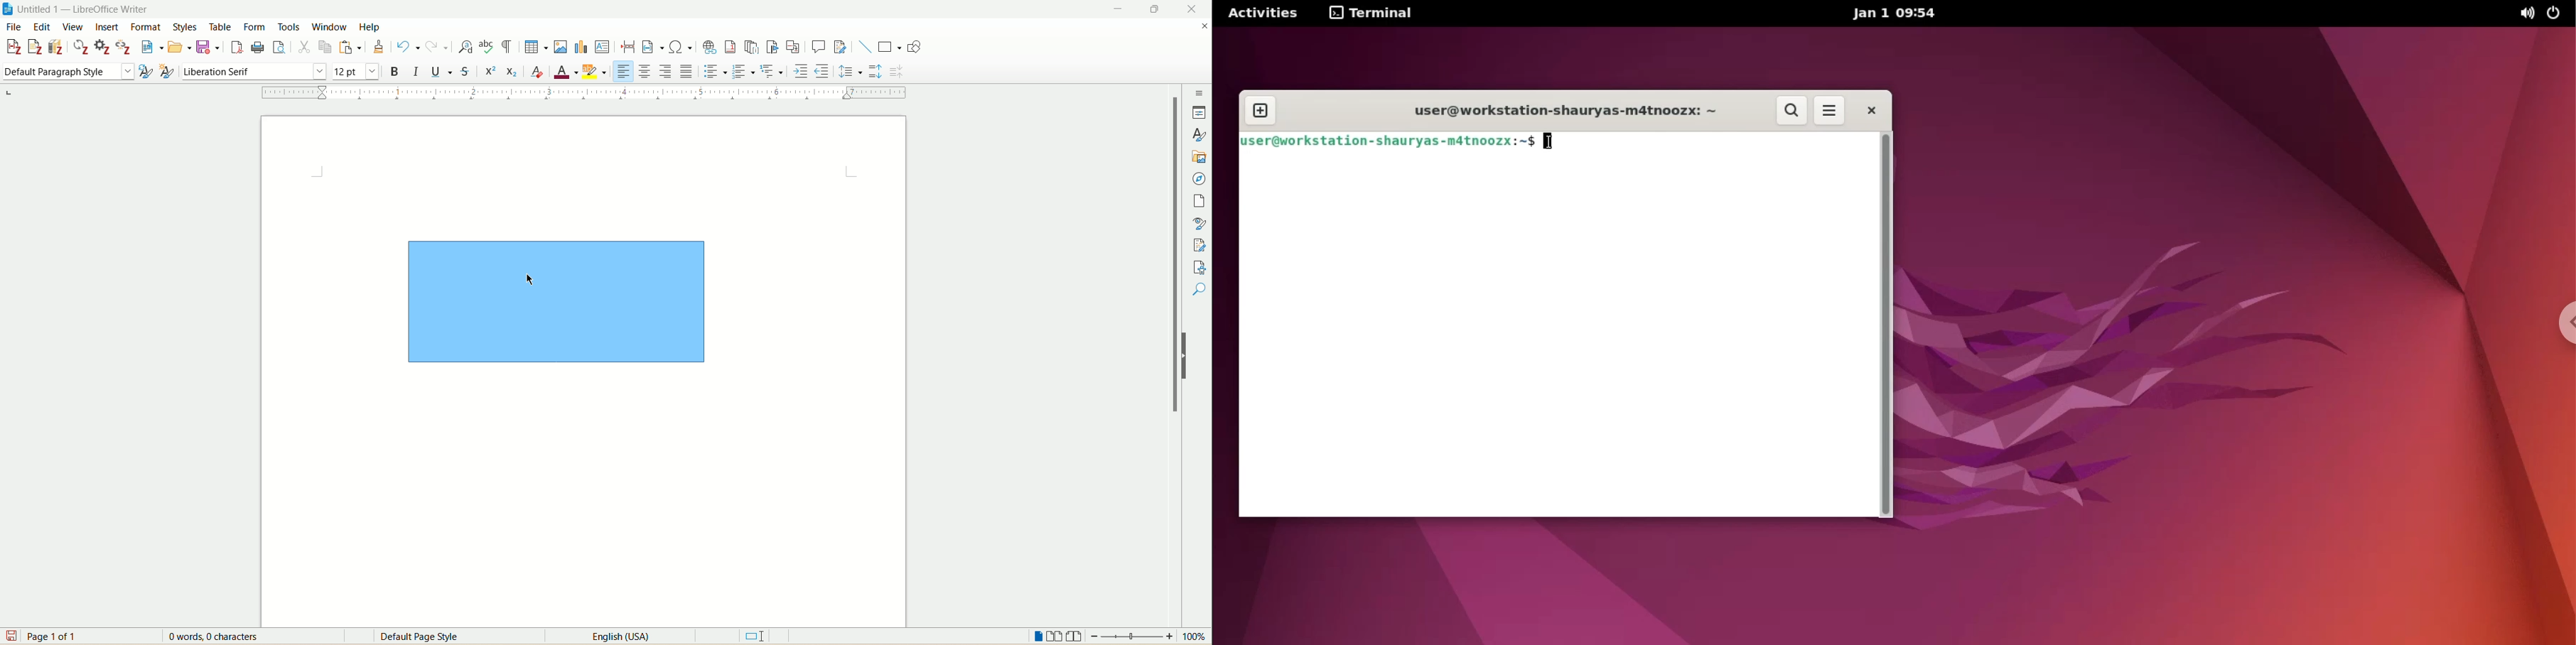 Image resolution: width=2576 pixels, height=672 pixels. What do you see at coordinates (897, 73) in the screenshot?
I see `decrease paragraph spacing` at bounding box center [897, 73].